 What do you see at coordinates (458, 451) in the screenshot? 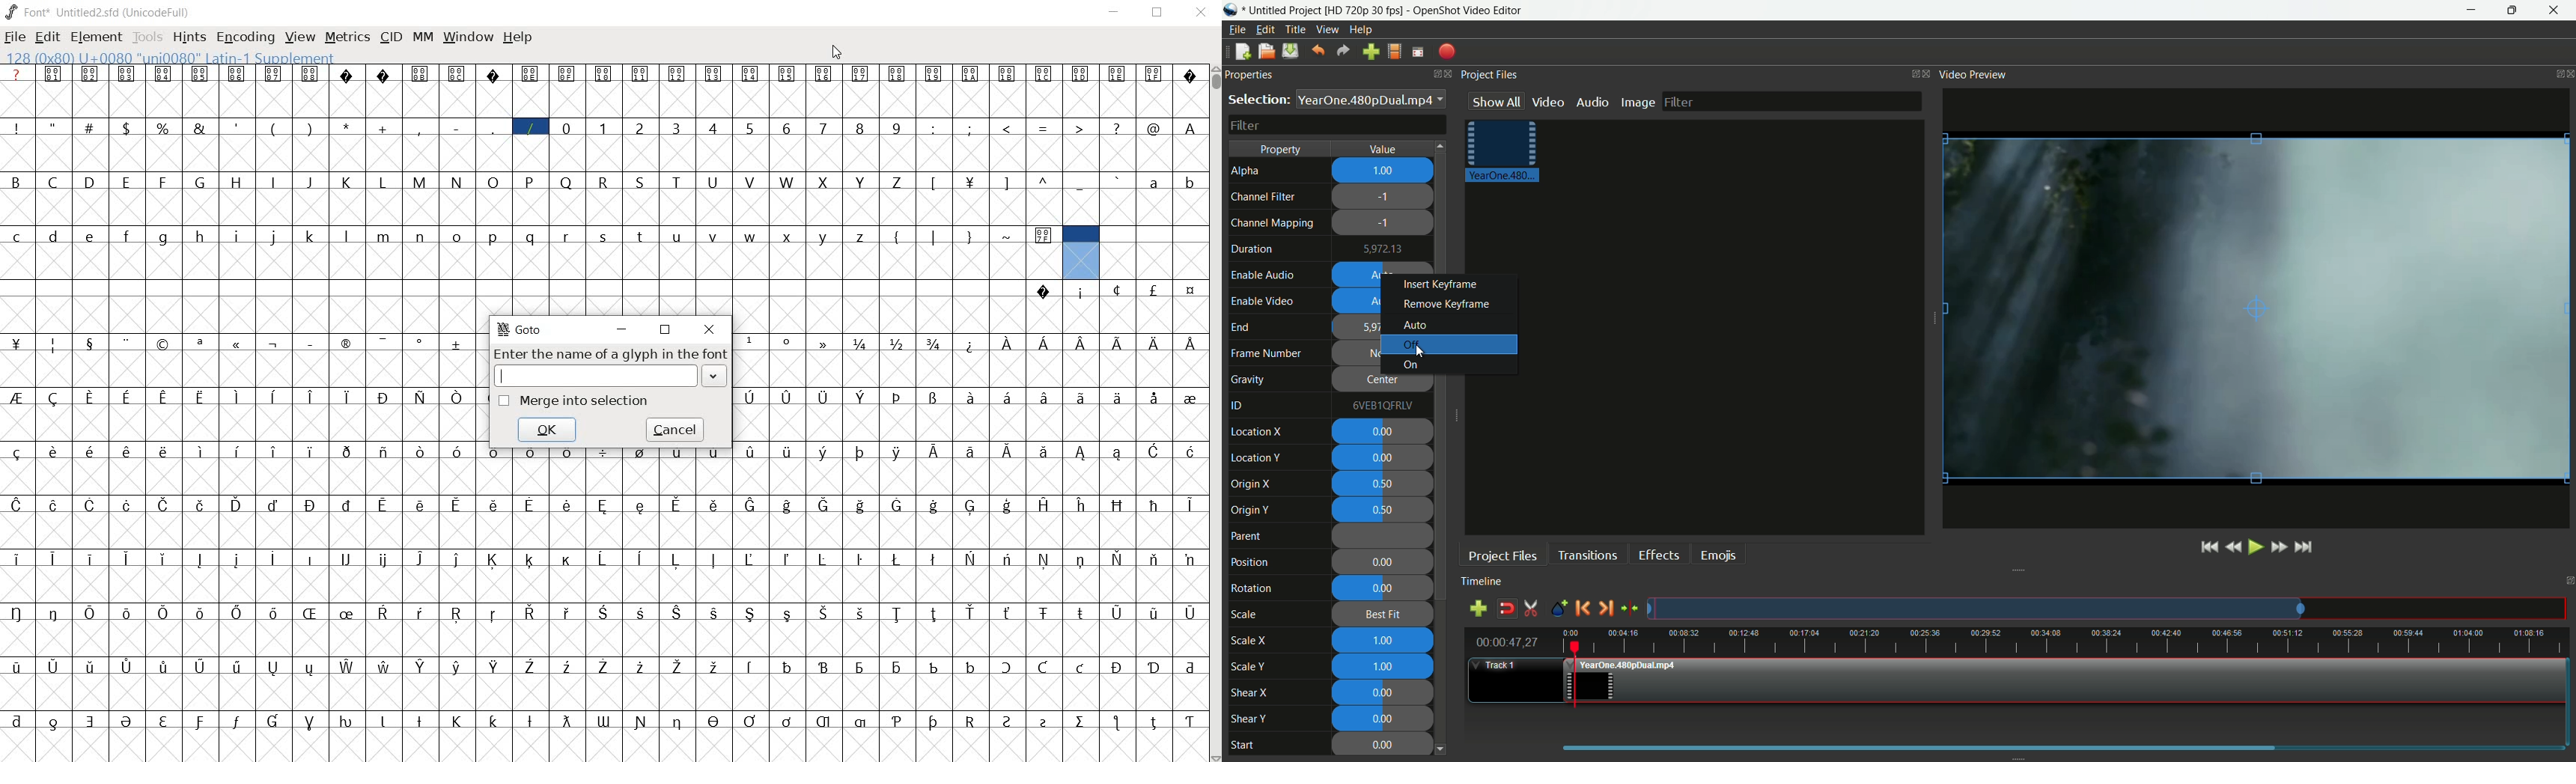
I see `Symbol` at bounding box center [458, 451].